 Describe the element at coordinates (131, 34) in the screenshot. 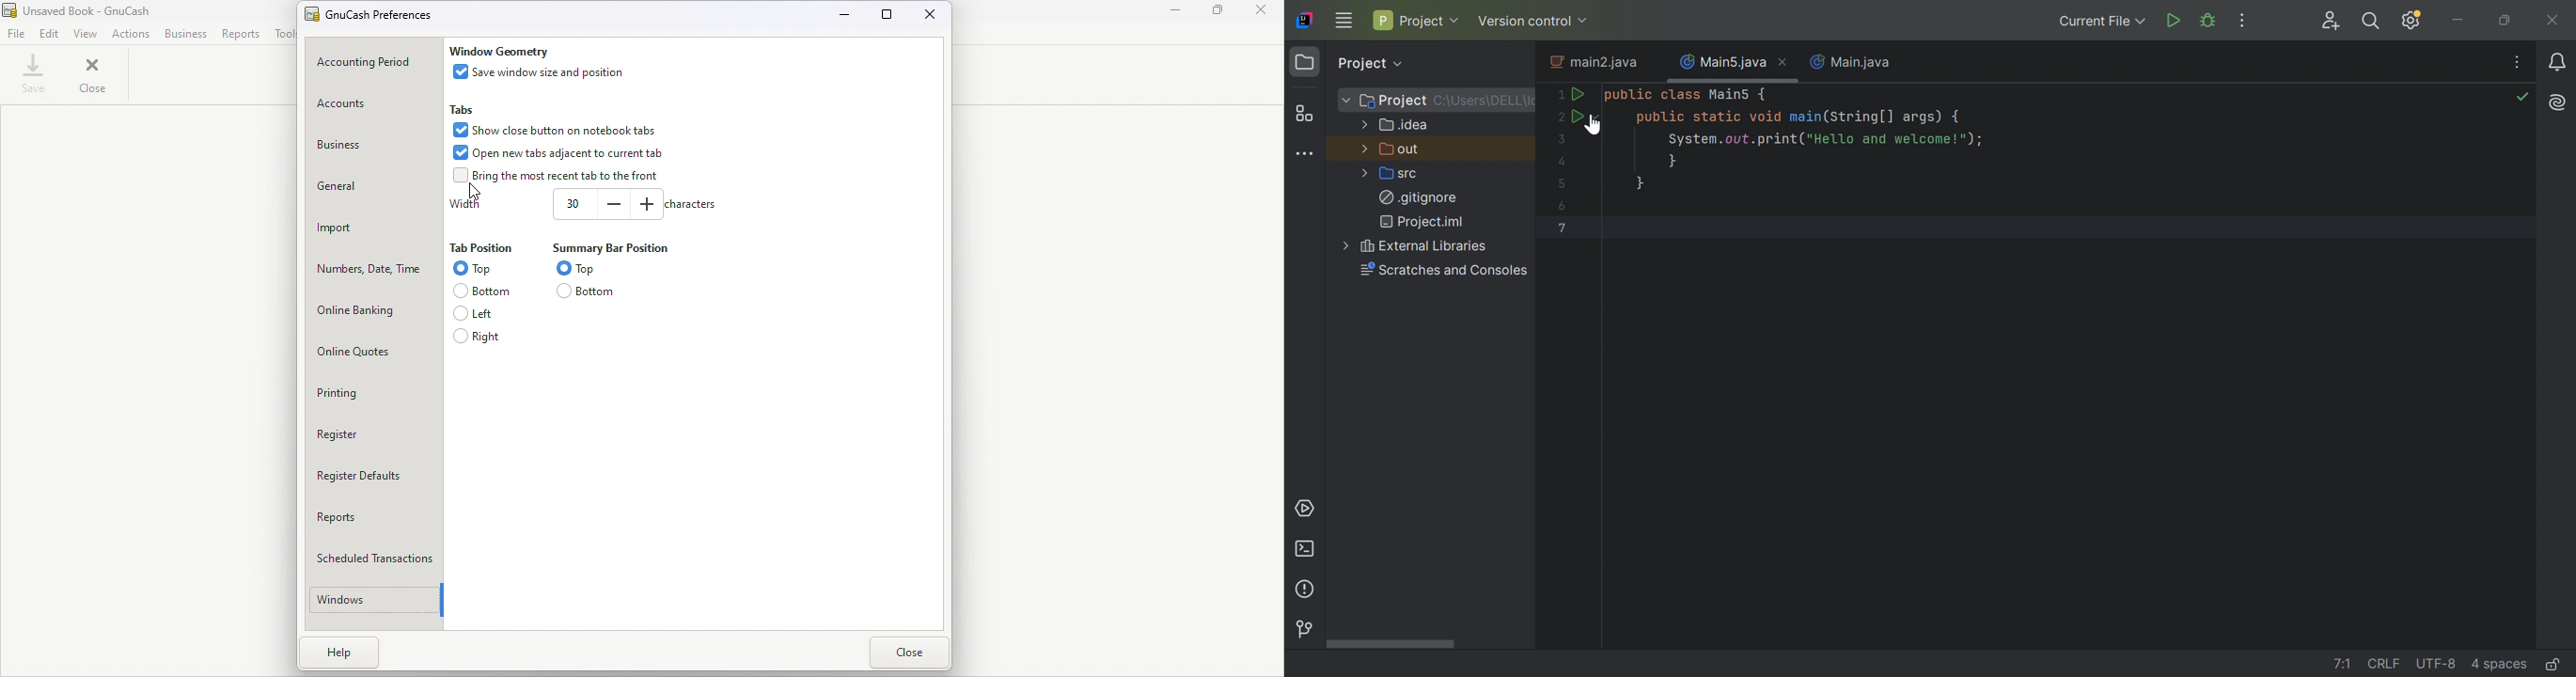

I see `Actions` at that location.